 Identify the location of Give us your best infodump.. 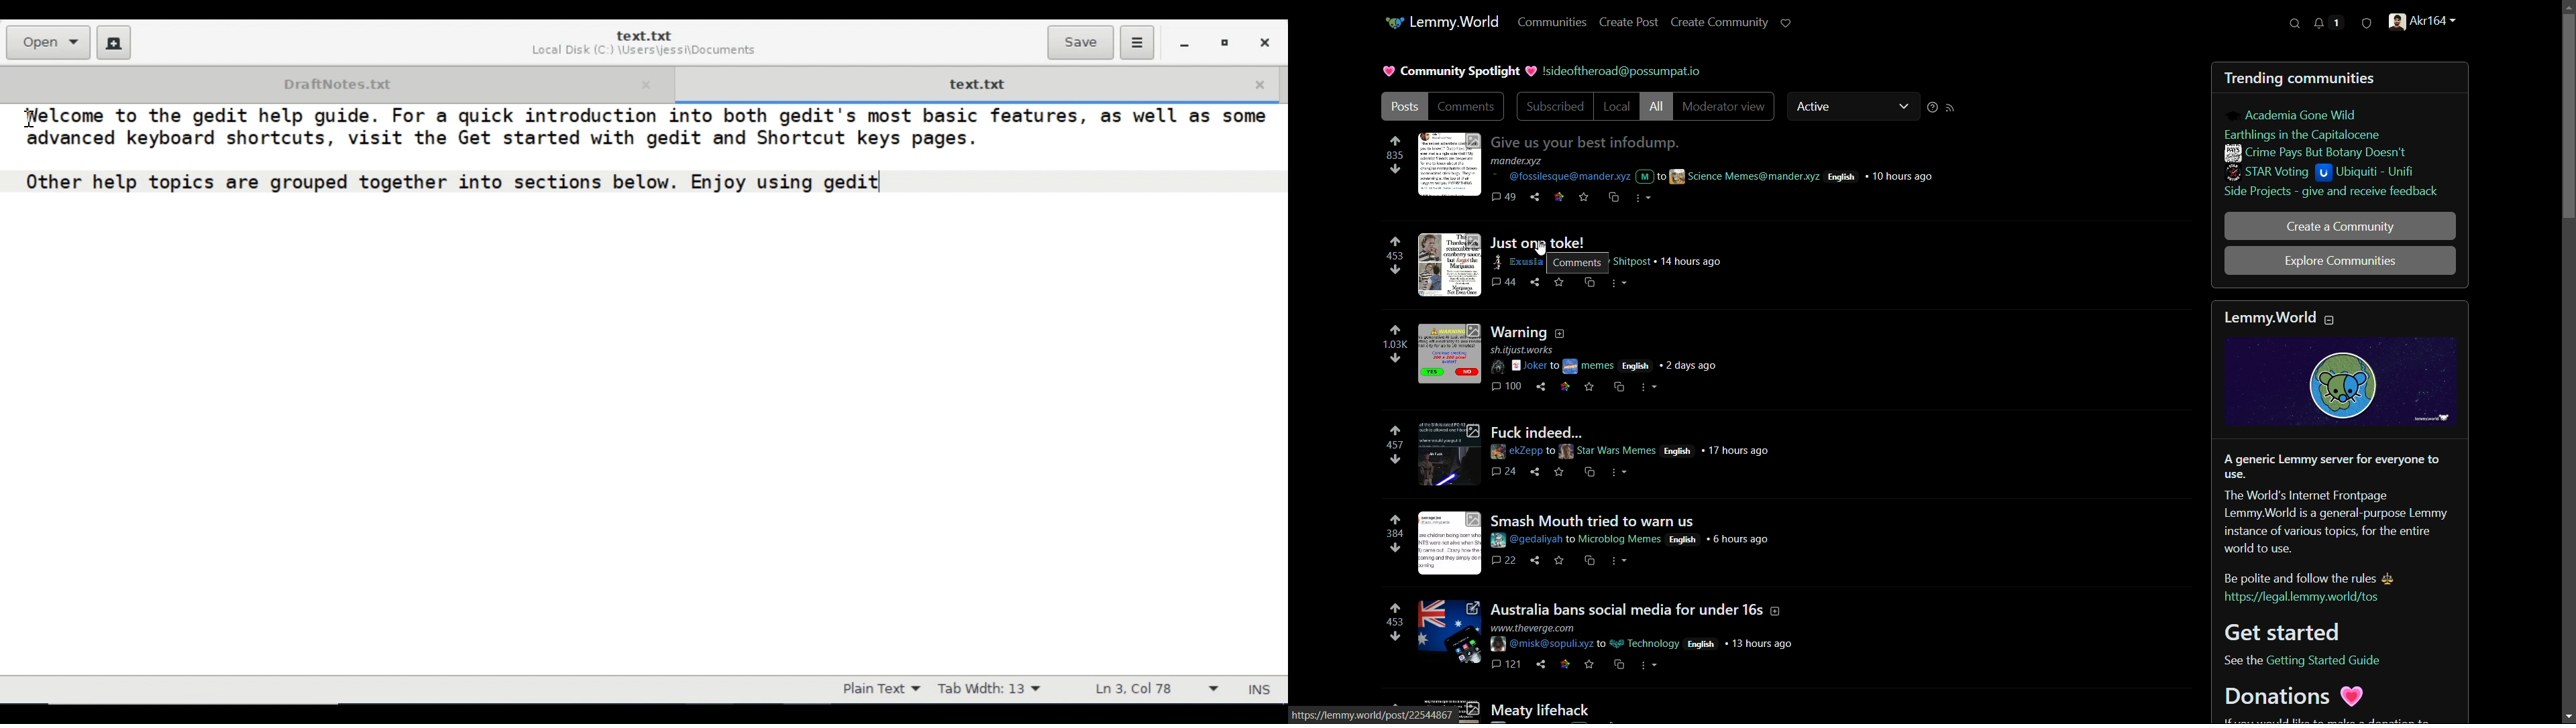
(1584, 141).